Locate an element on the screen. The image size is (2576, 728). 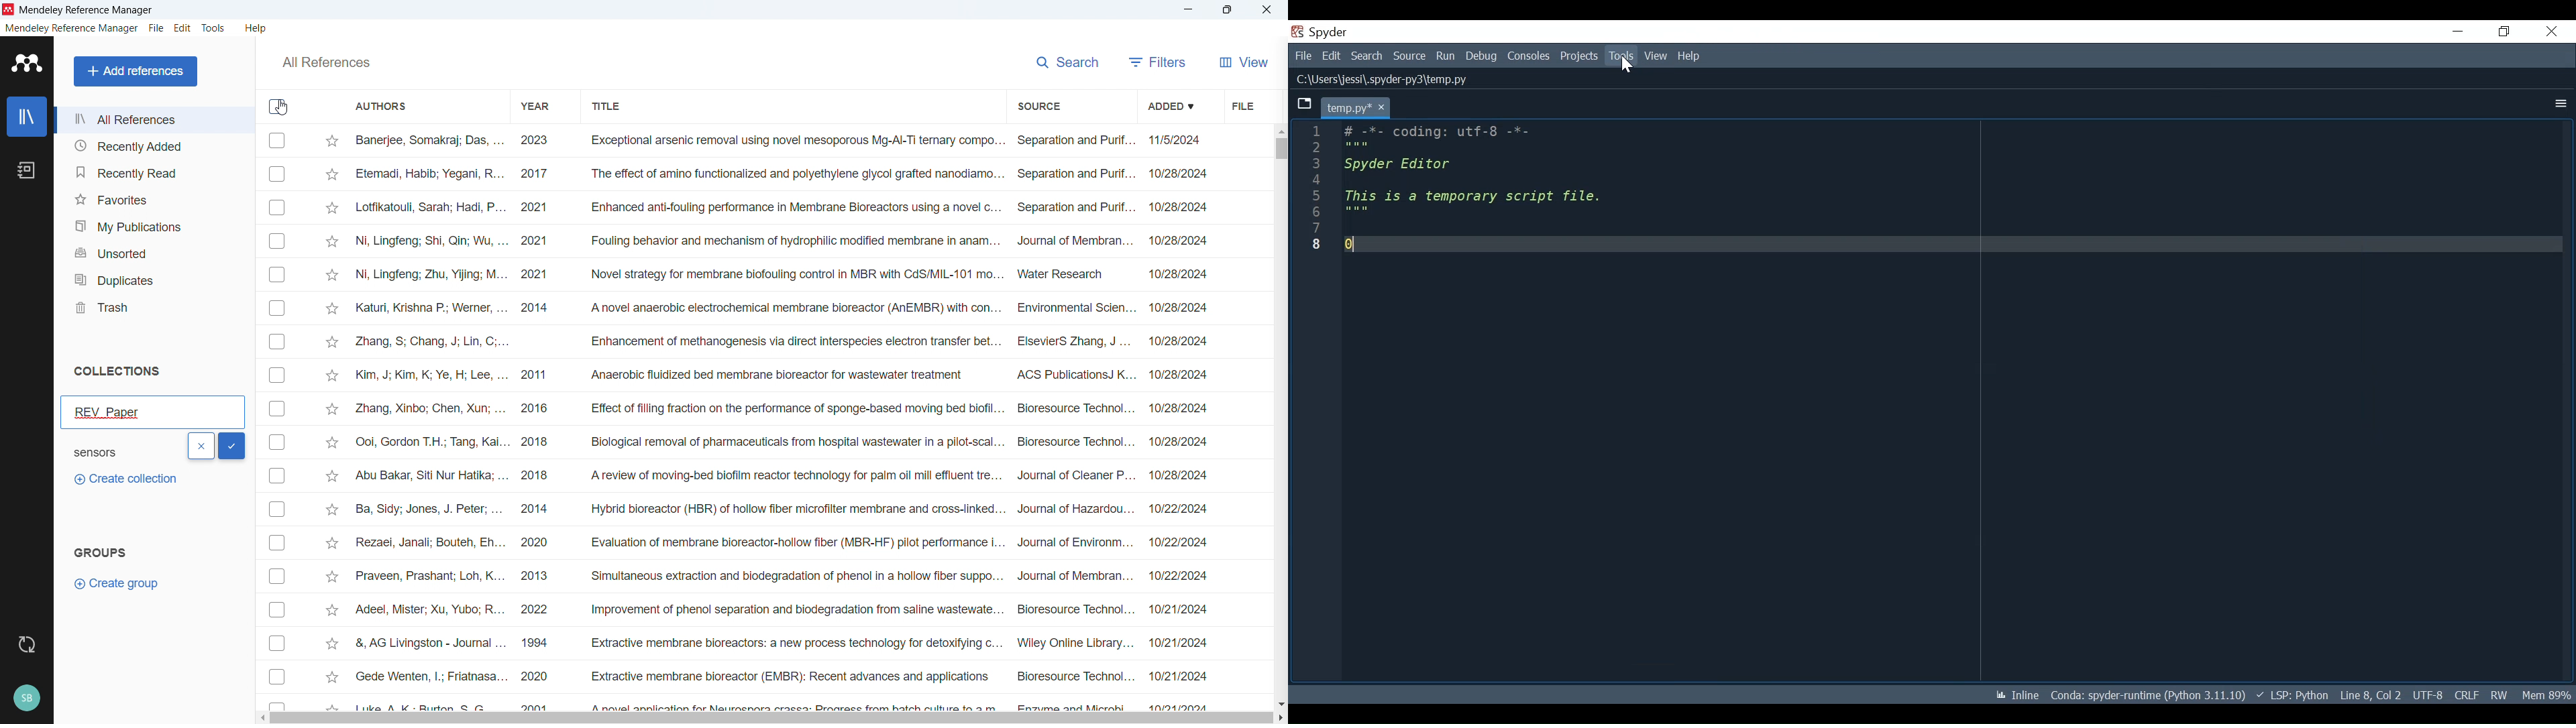
Katuri, Krishna P.; Werner, ... 2014 A novel anaerobic electrochemical membrane bioreactor (AnEMBR) with con... Environmental Scien... 10/28/2024 is located at coordinates (782, 308).